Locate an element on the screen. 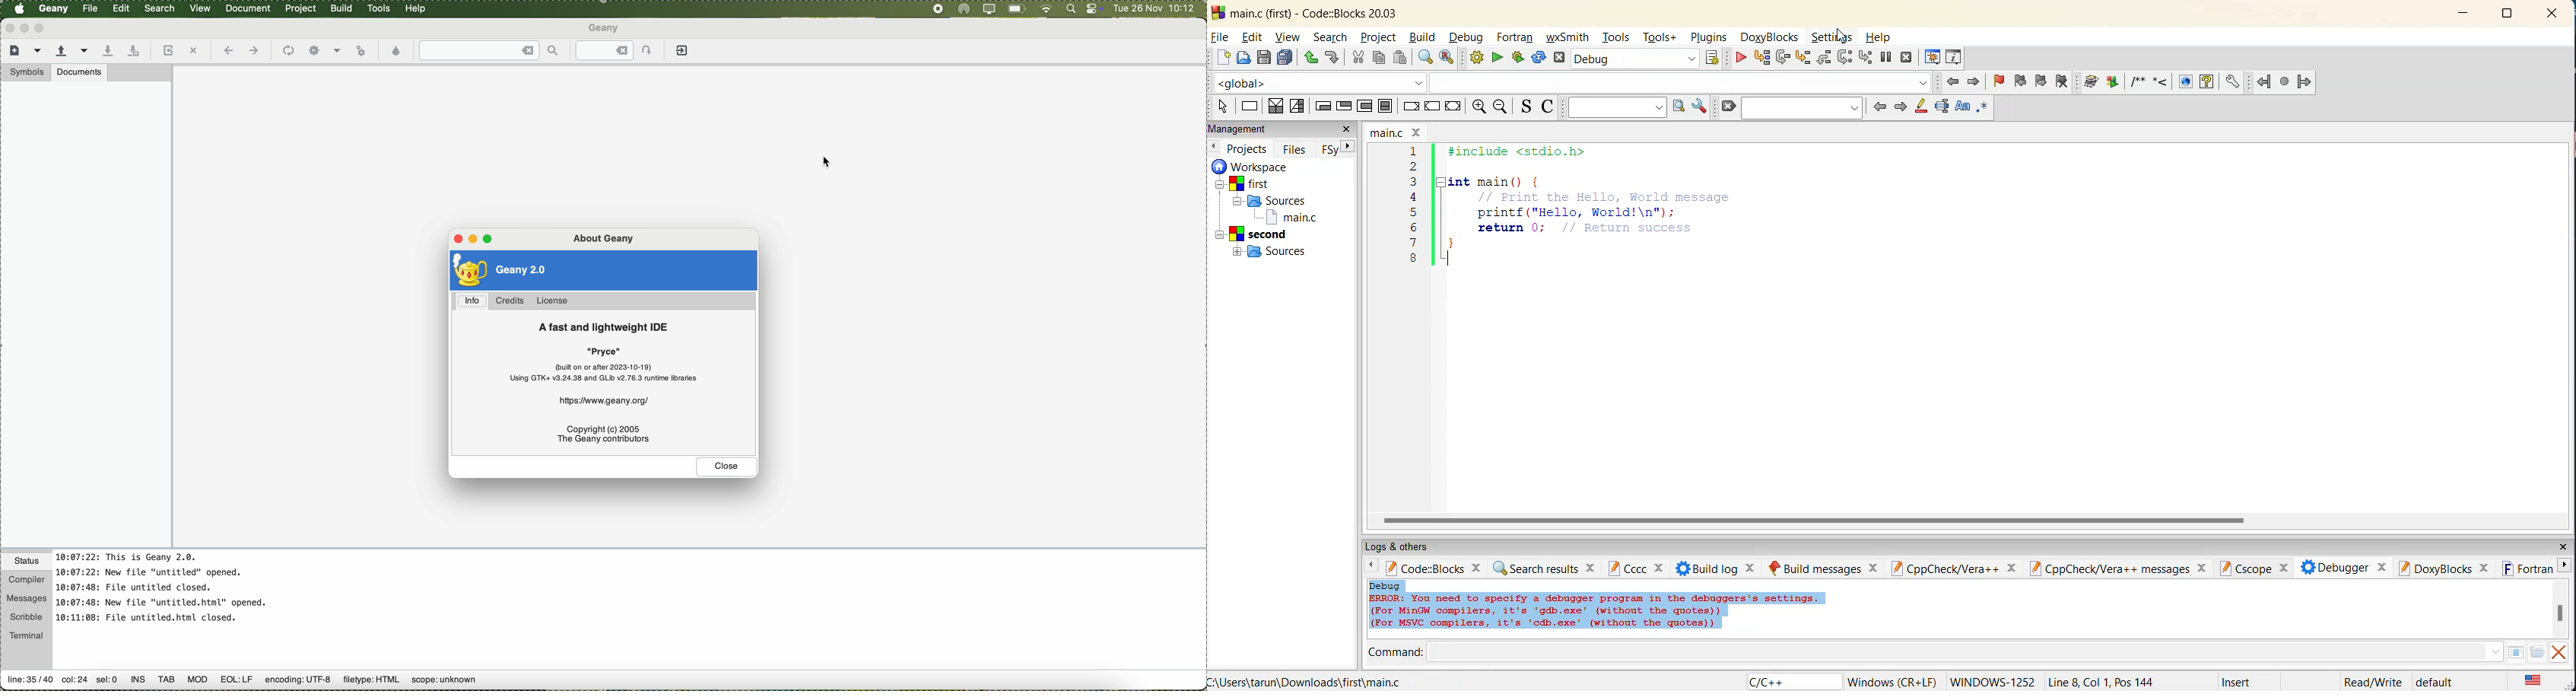  search results is located at coordinates (1546, 568).